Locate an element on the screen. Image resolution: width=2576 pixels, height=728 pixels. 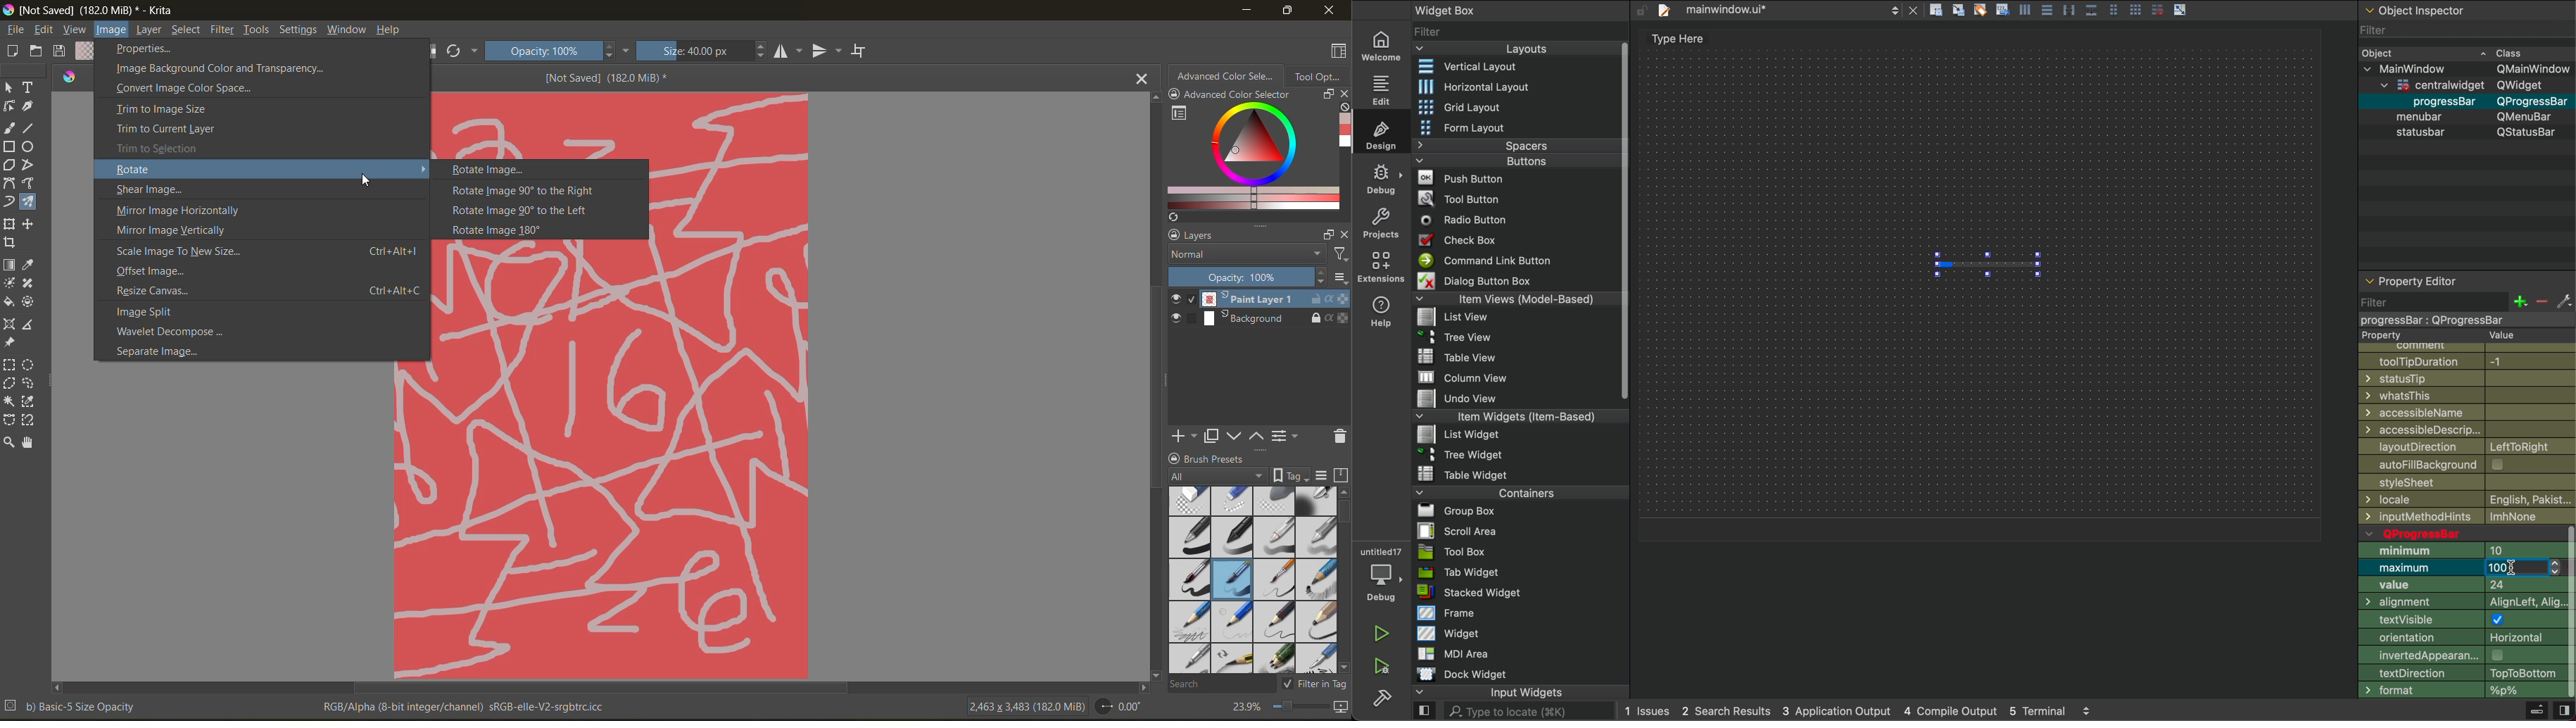
File is located at coordinates (1464, 473).